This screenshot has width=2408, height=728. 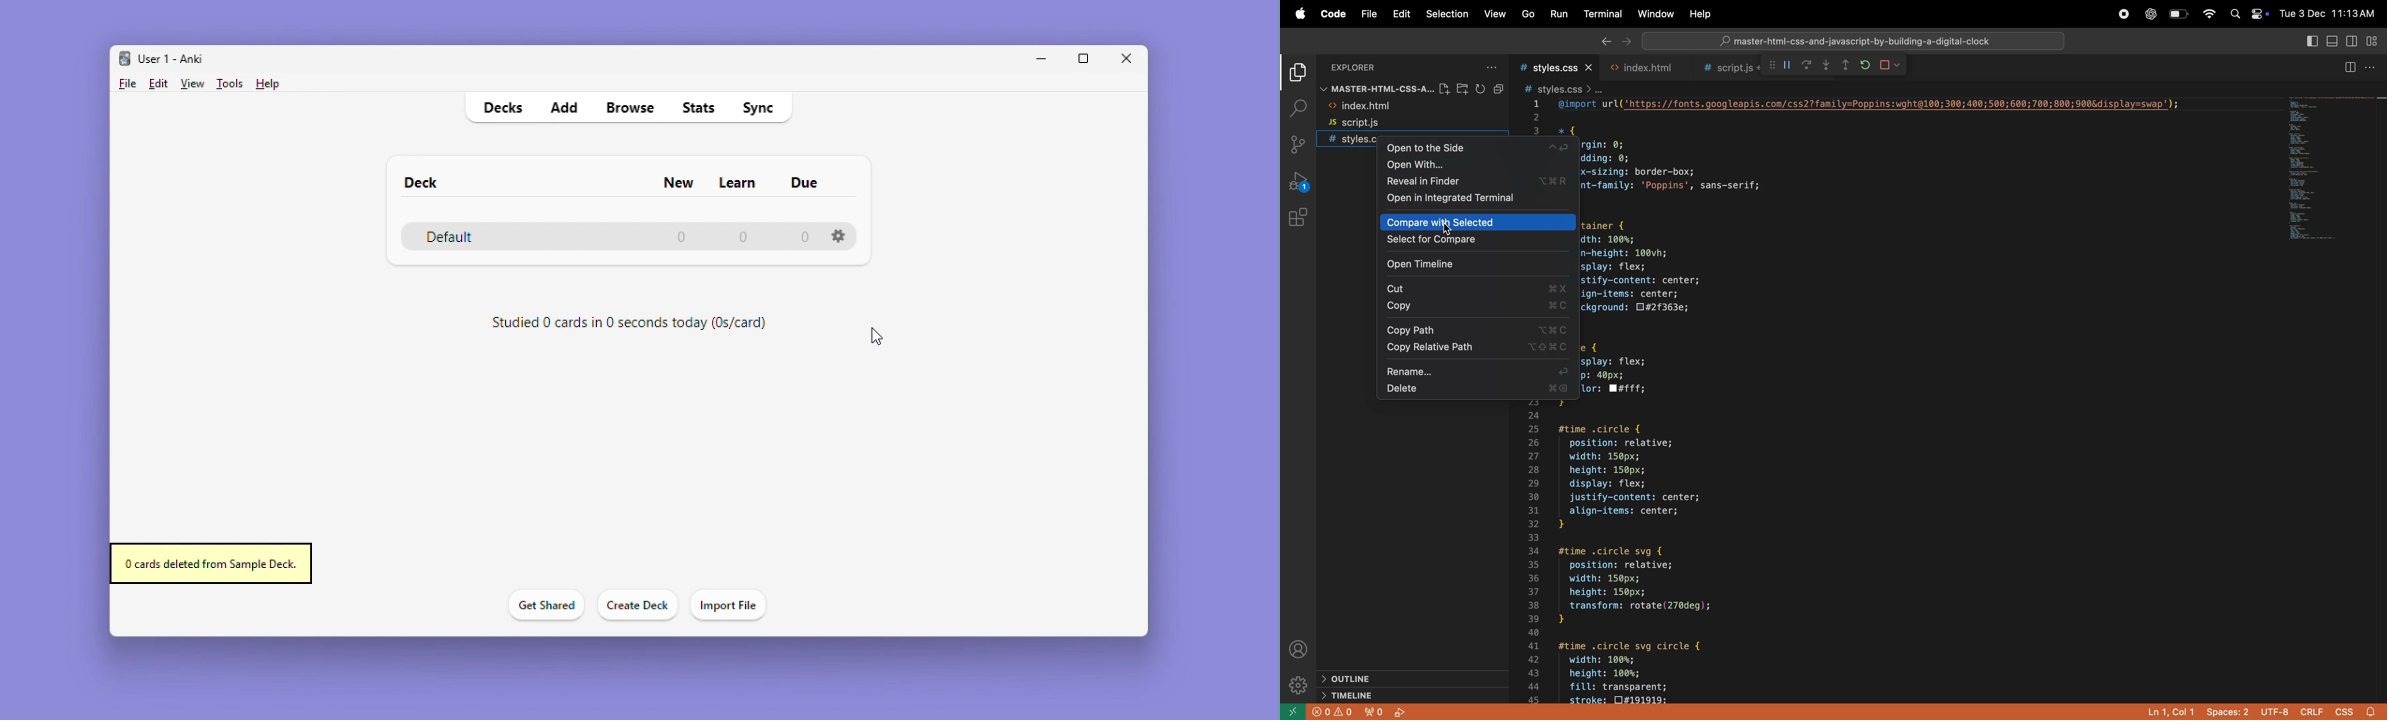 What do you see at coordinates (1443, 87) in the screenshot?
I see `new file` at bounding box center [1443, 87].